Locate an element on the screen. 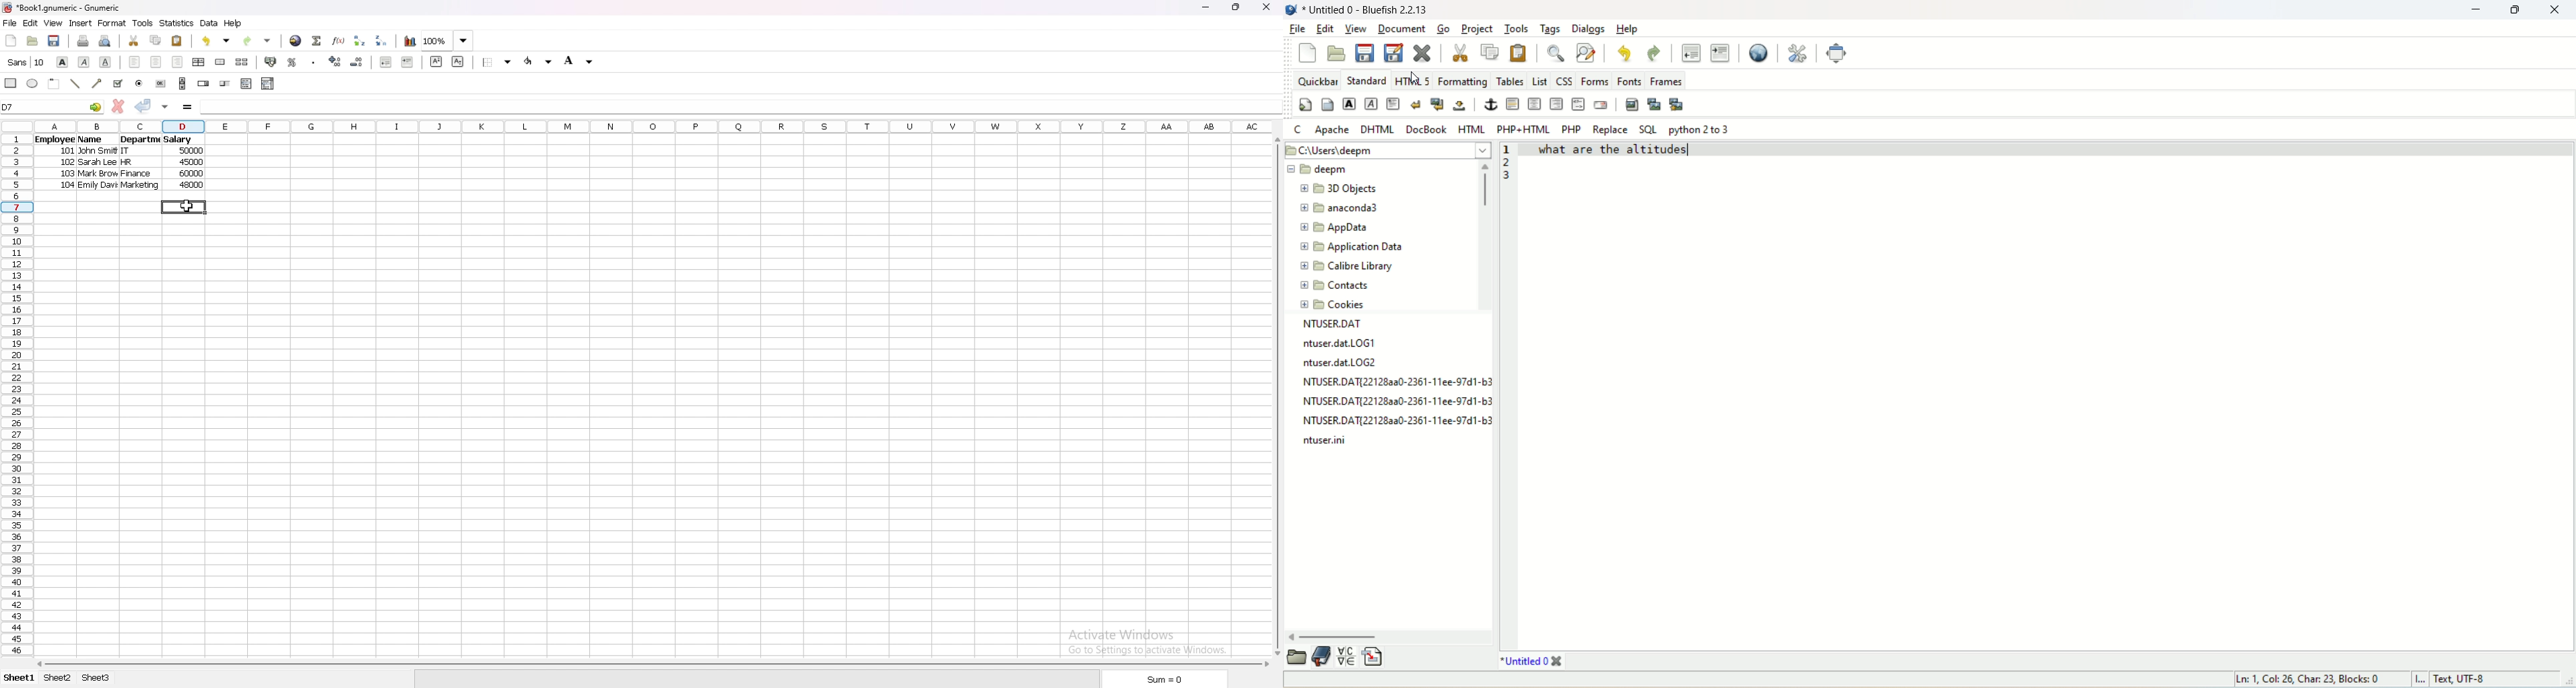 This screenshot has height=700, width=2576. accept changes is located at coordinates (144, 106).